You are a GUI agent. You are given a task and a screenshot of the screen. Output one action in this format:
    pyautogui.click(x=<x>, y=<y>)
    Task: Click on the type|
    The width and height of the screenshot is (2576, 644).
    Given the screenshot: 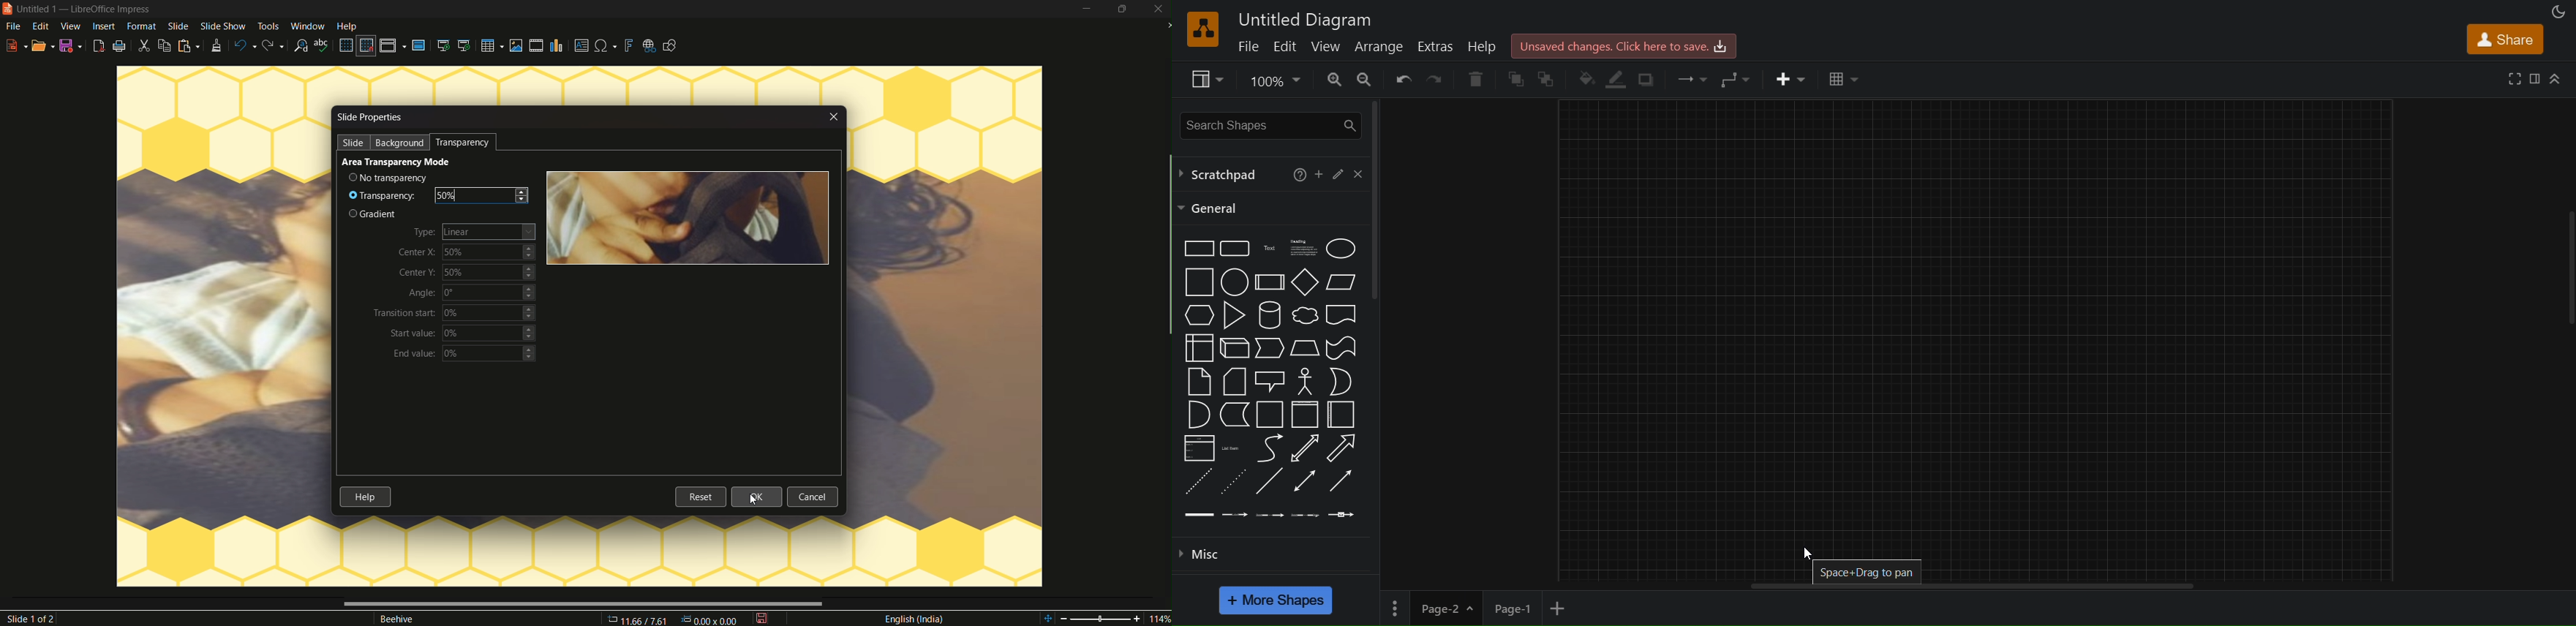 What is the action you would take?
    pyautogui.click(x=425, y=231)
    